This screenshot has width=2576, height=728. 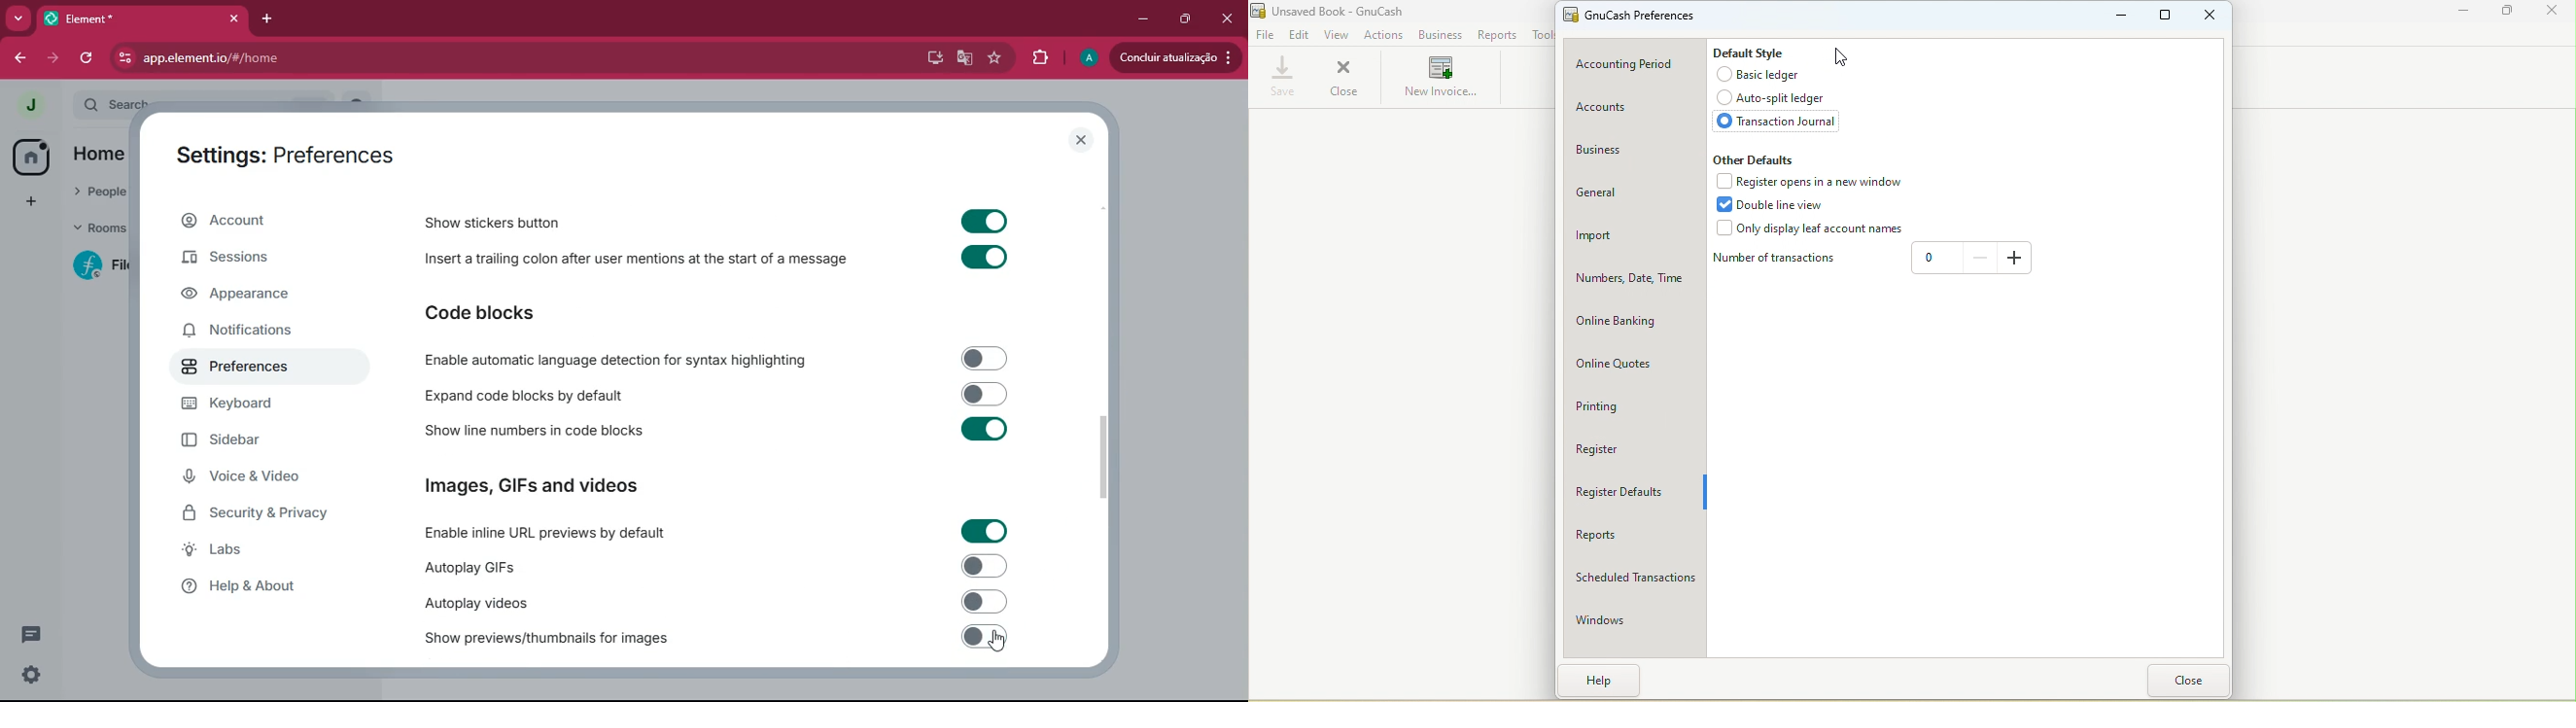 What do you see at coordinates (542, 639) in the screenshot?
I see `Show previews/thumbnails for images` at bounding box center [542, 639].